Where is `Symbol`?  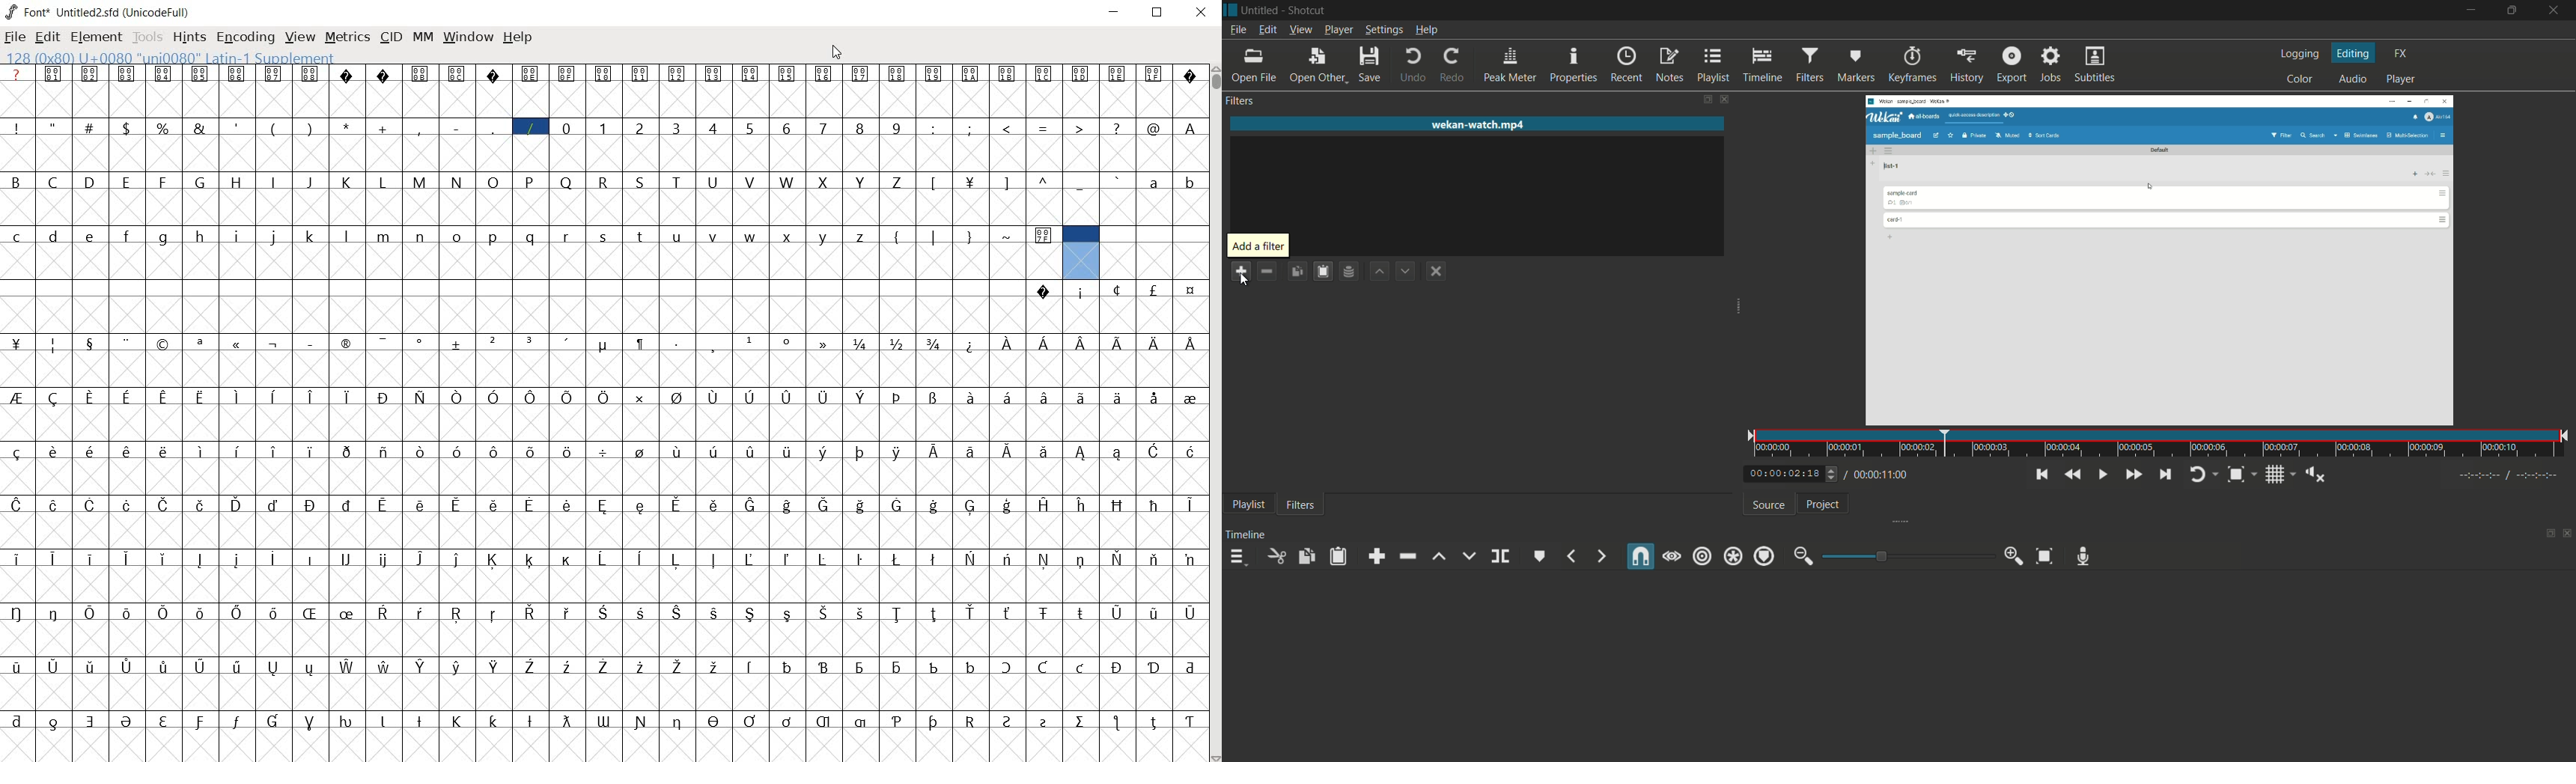
Symbol is located at coordinates (457, 504).